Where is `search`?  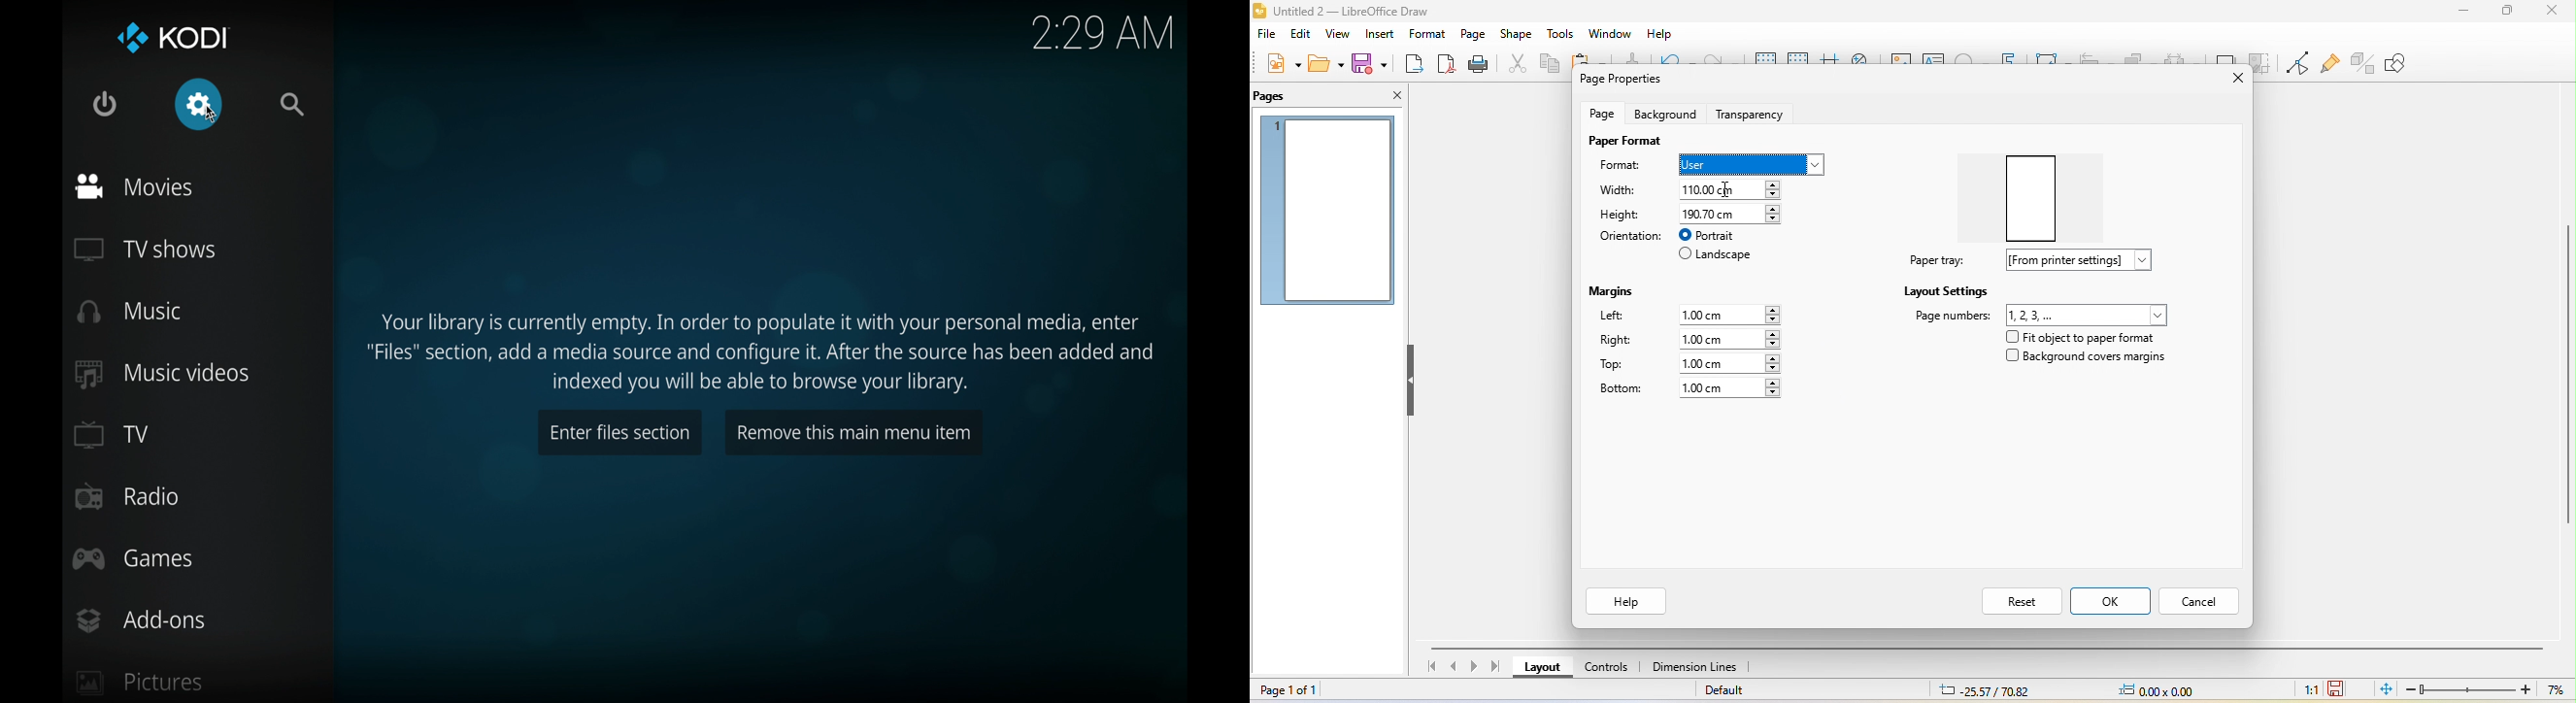
search is located at coordinates (294, 104).